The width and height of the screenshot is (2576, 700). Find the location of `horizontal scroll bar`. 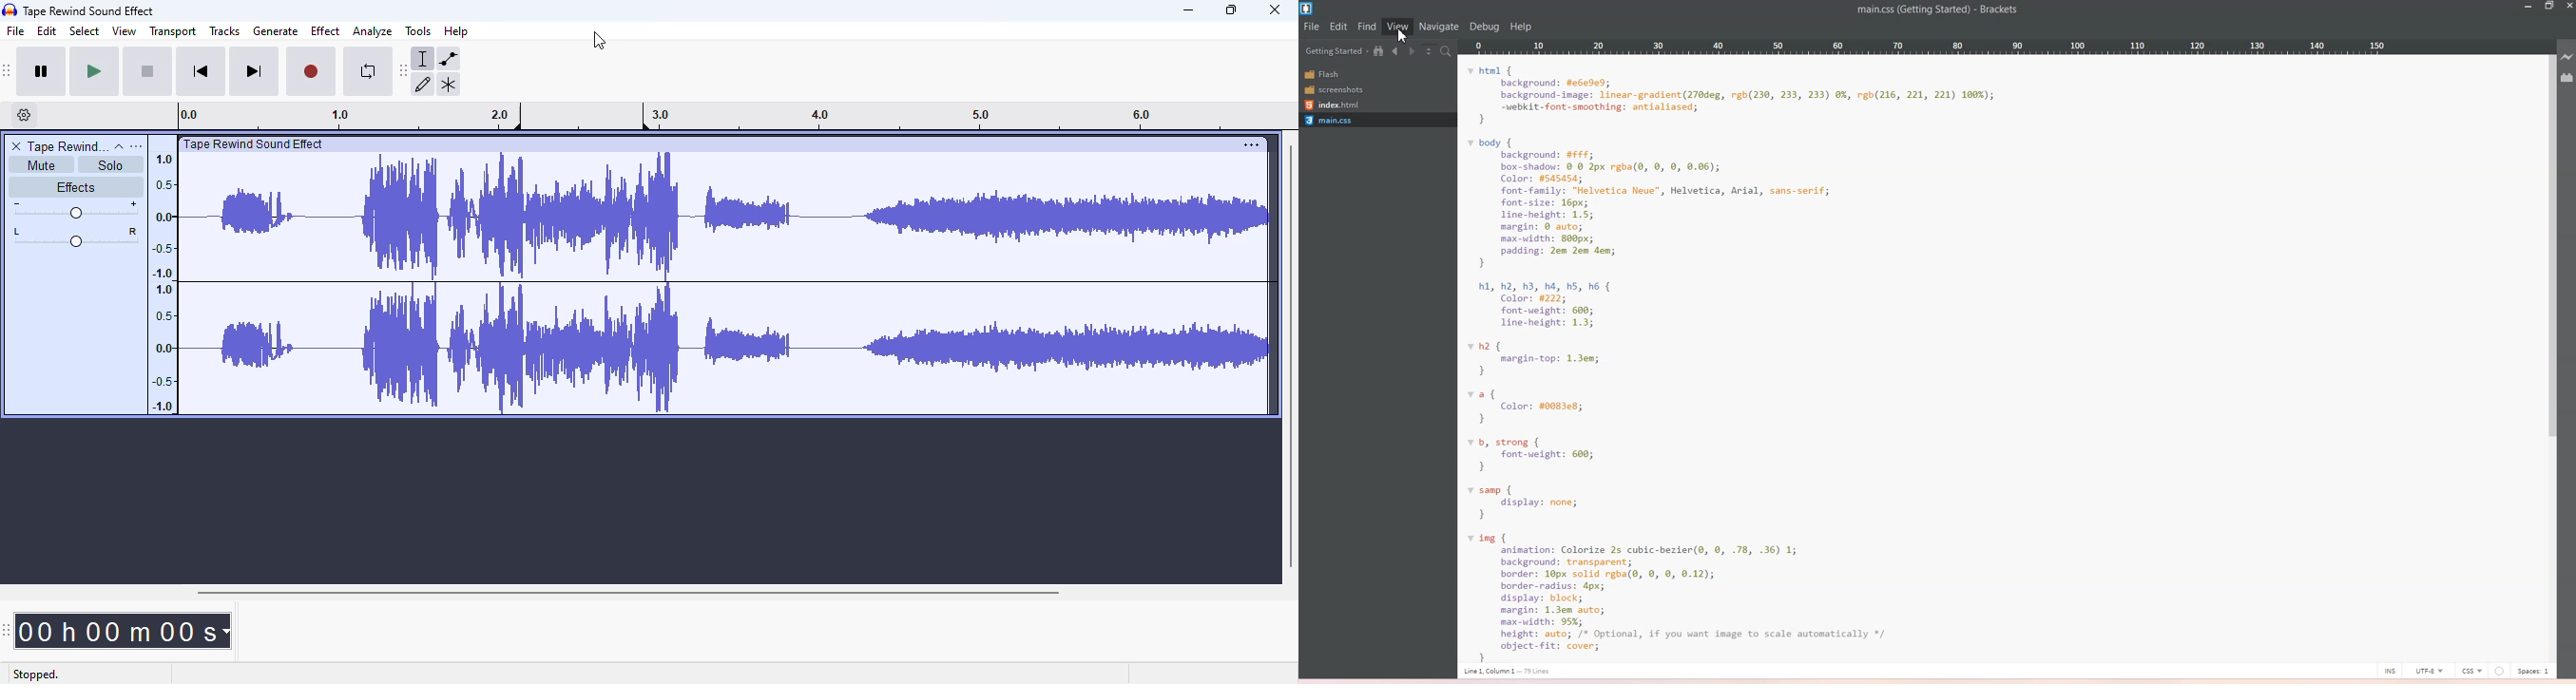

horizontal scroll bar is located at coordinates (625, 592).